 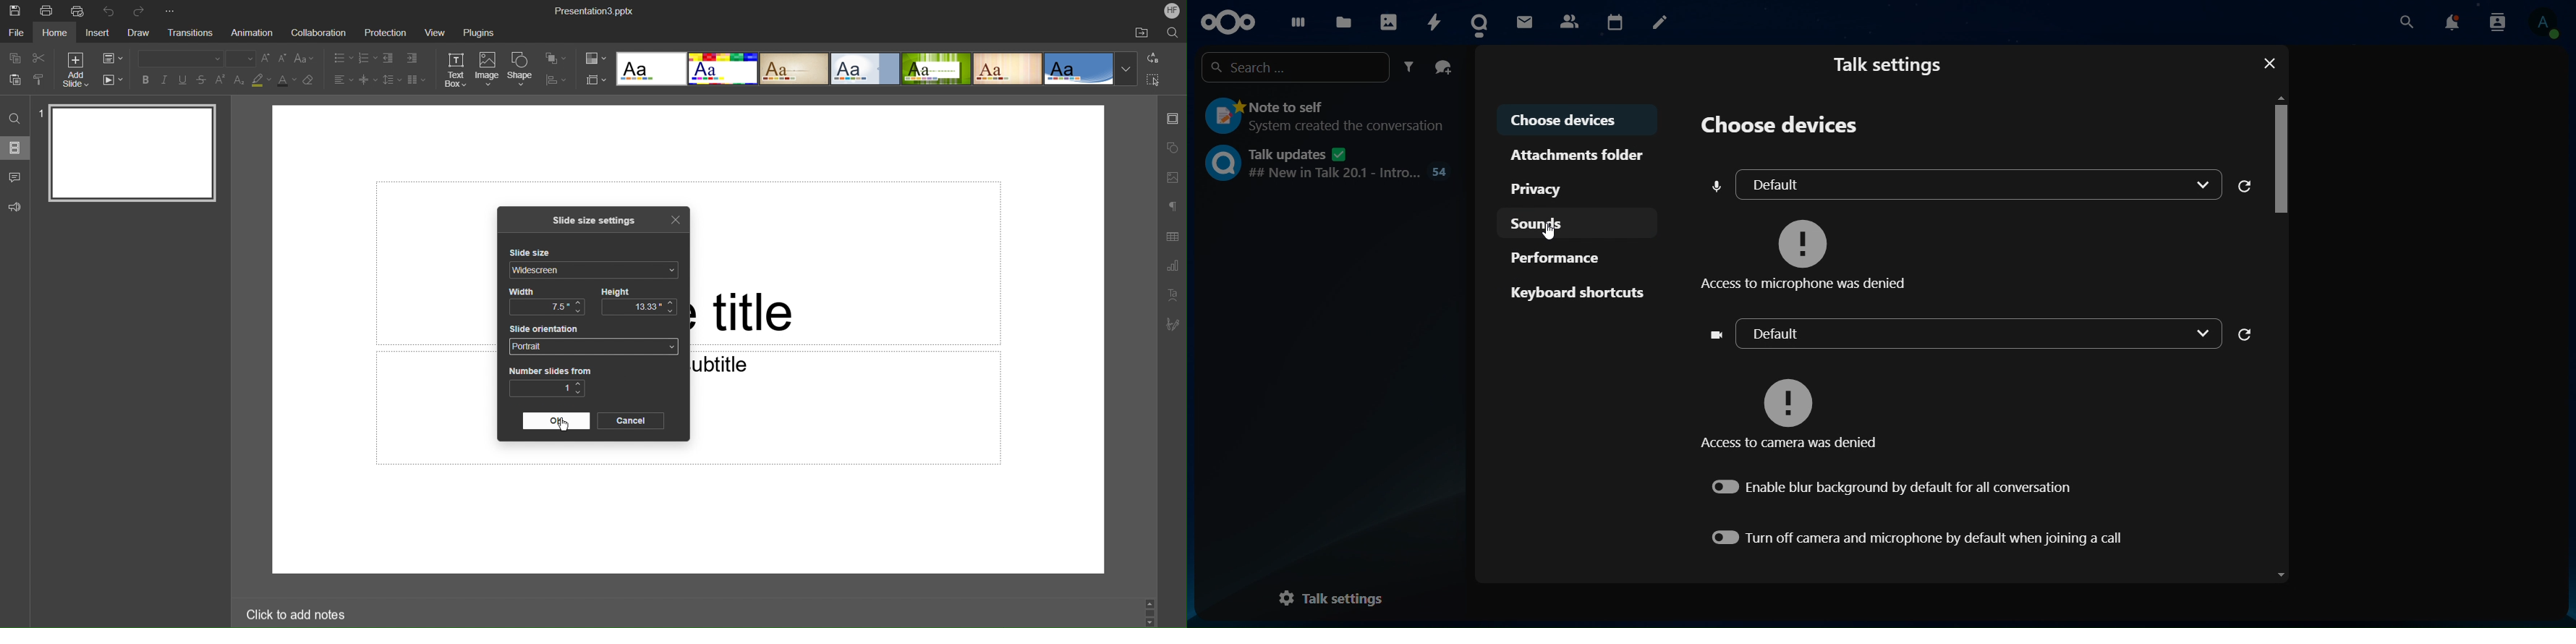 What do you see at coordinates (166, 81) in the screenshot?
I see `Italics` at bounding box center [166, 81].